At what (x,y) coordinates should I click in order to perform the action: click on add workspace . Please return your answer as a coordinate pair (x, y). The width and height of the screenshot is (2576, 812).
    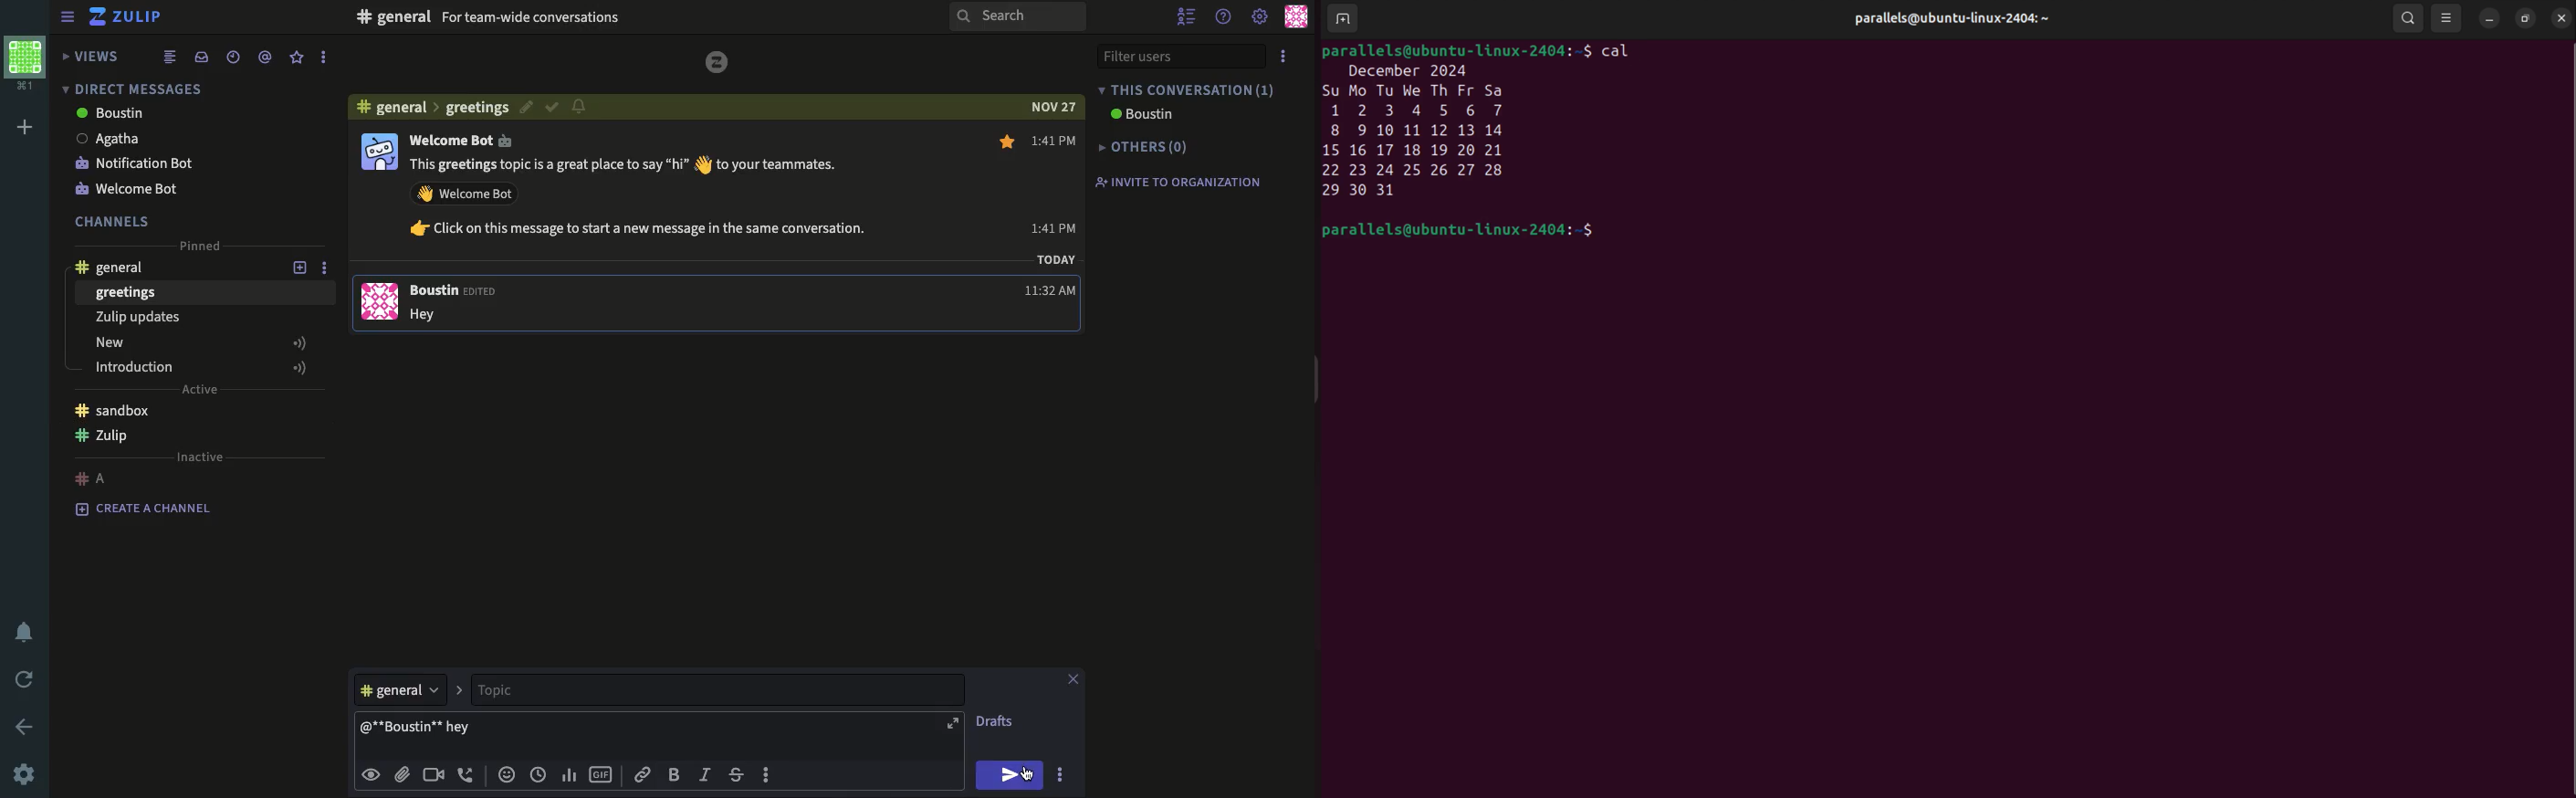
    Looking at the image, I should click on (26, 127).